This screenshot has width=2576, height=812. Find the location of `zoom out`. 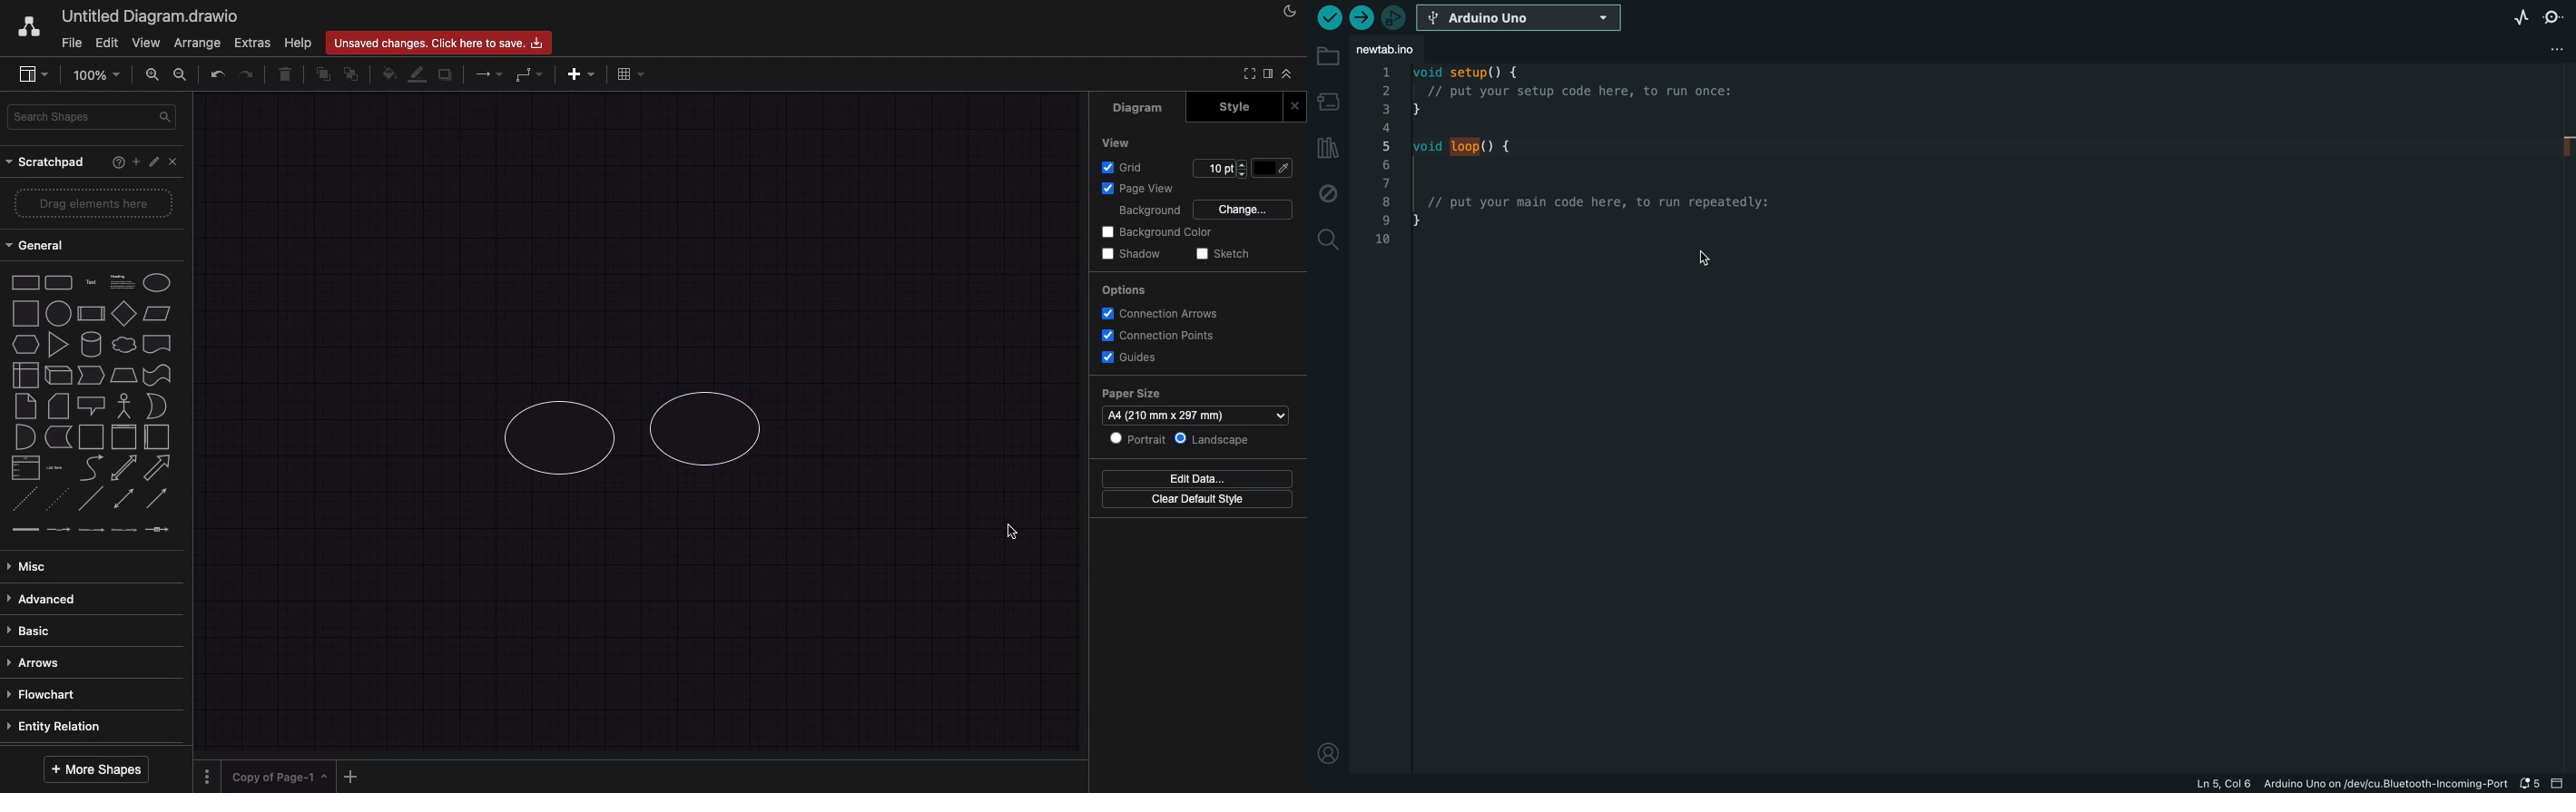

zoom out is located at coordinates (183, 74).